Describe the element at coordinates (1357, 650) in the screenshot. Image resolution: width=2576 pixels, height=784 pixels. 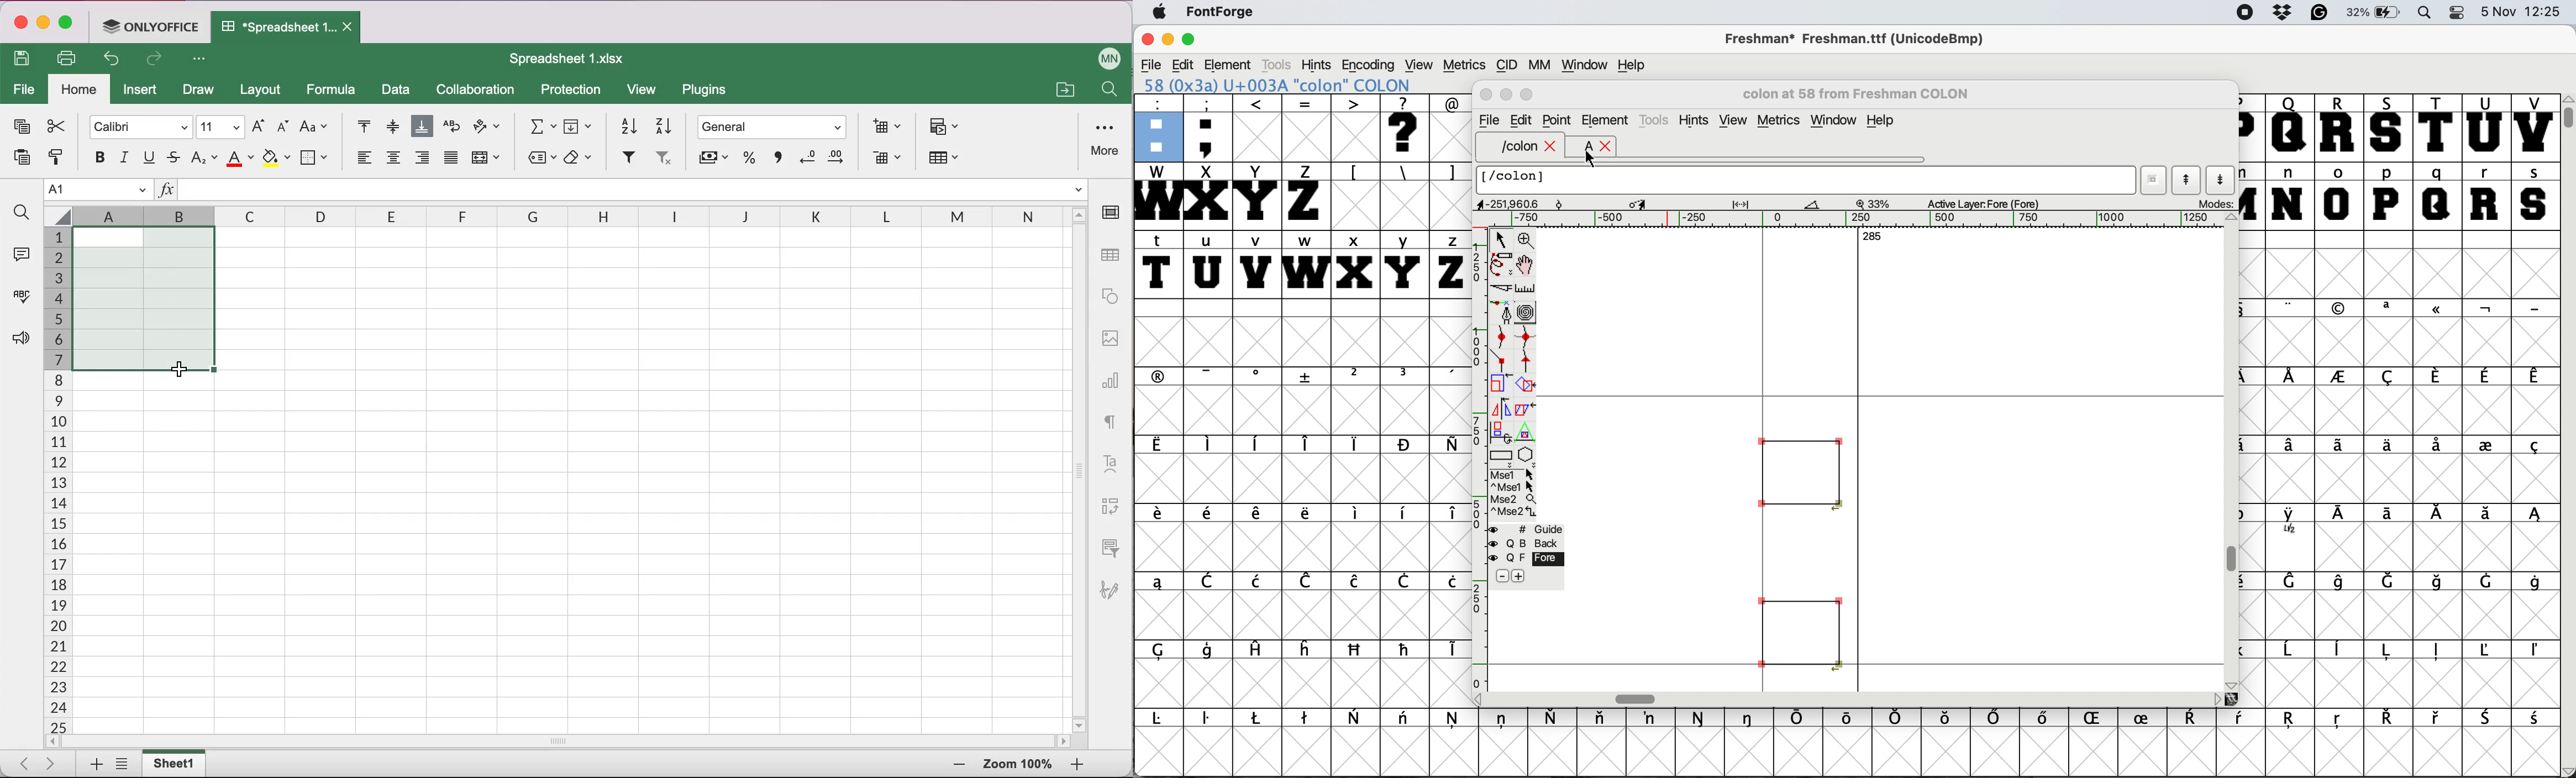
I see `symbol` at that location.